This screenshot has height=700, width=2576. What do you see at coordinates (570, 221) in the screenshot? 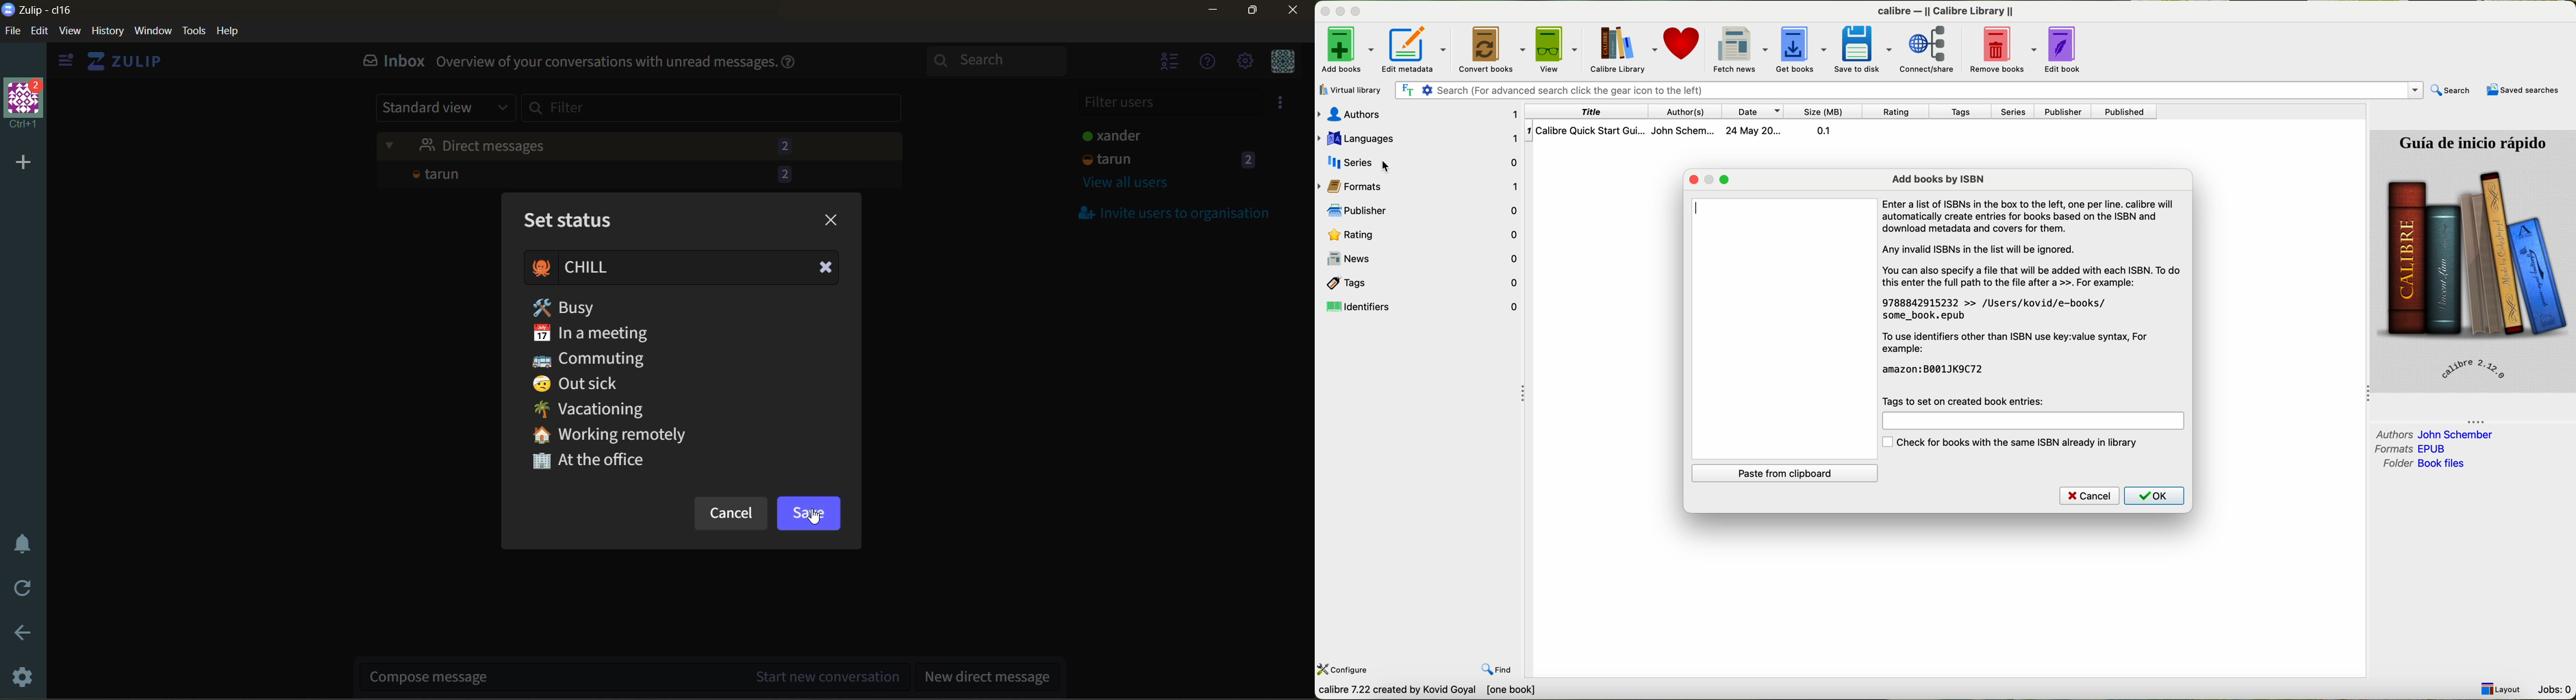
I see `set status` at bounding box center [570, 221].